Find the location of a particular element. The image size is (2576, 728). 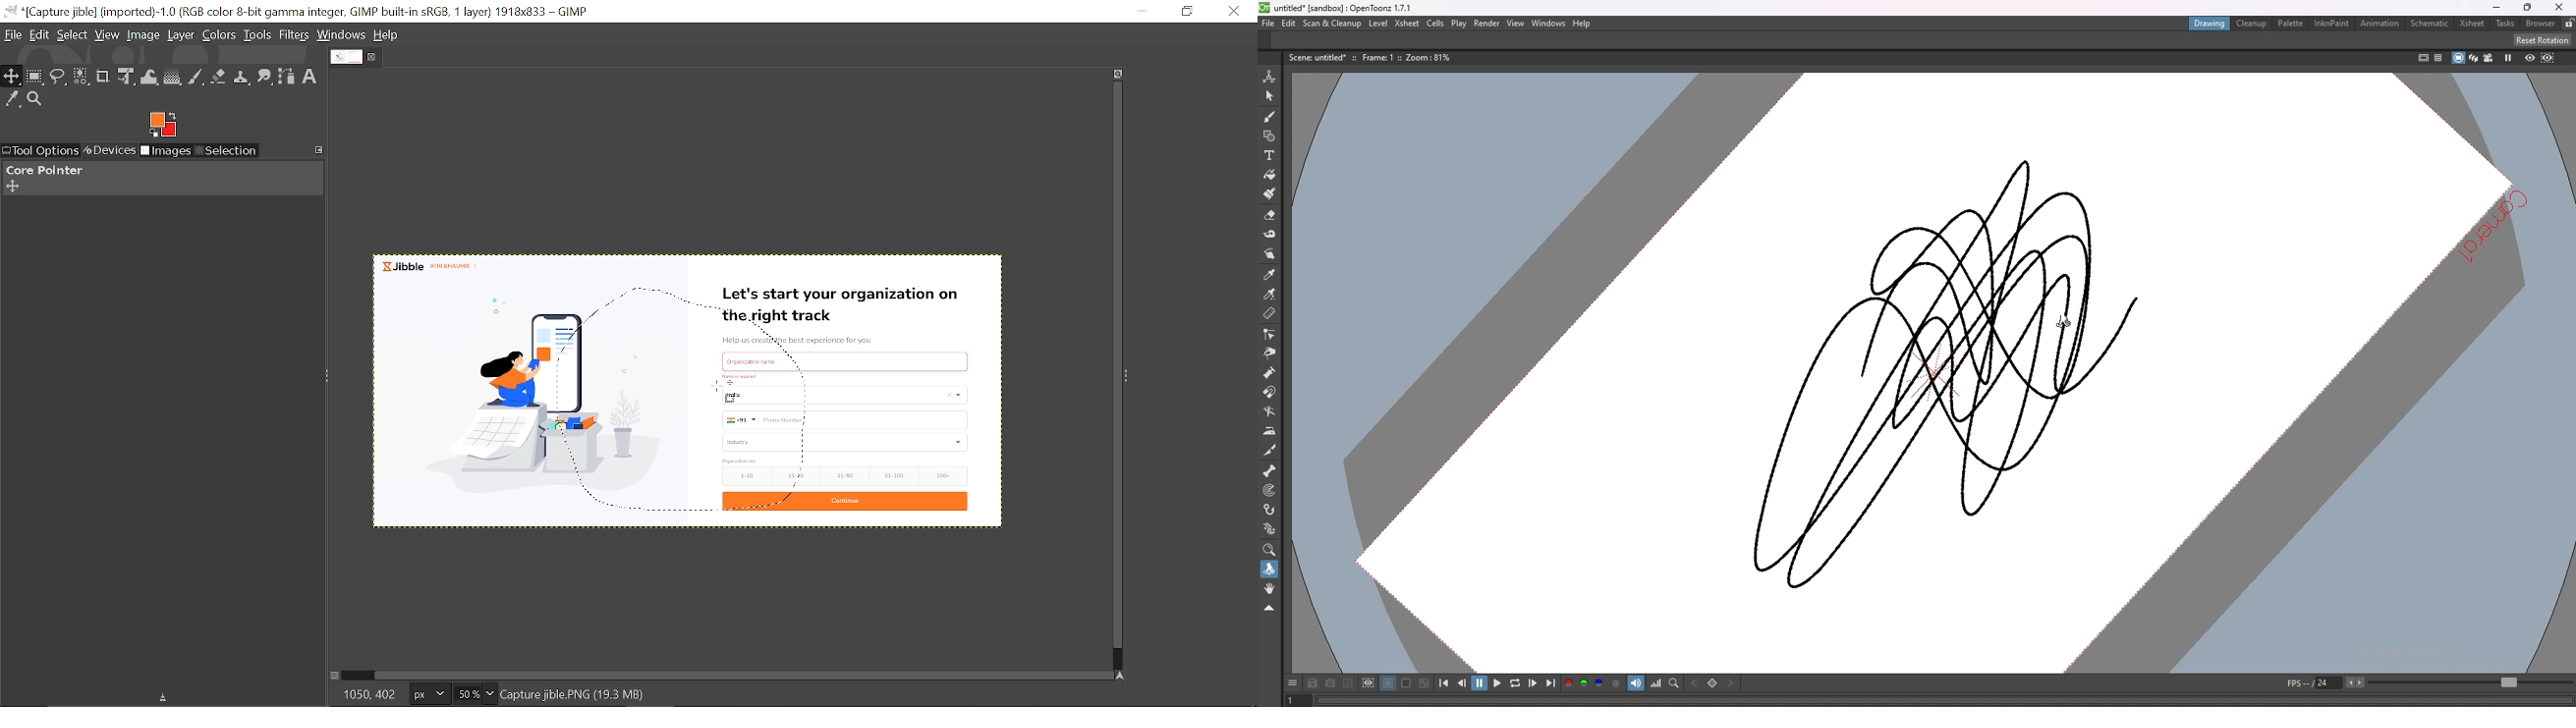

finger is located at coordinates (1269, 254).